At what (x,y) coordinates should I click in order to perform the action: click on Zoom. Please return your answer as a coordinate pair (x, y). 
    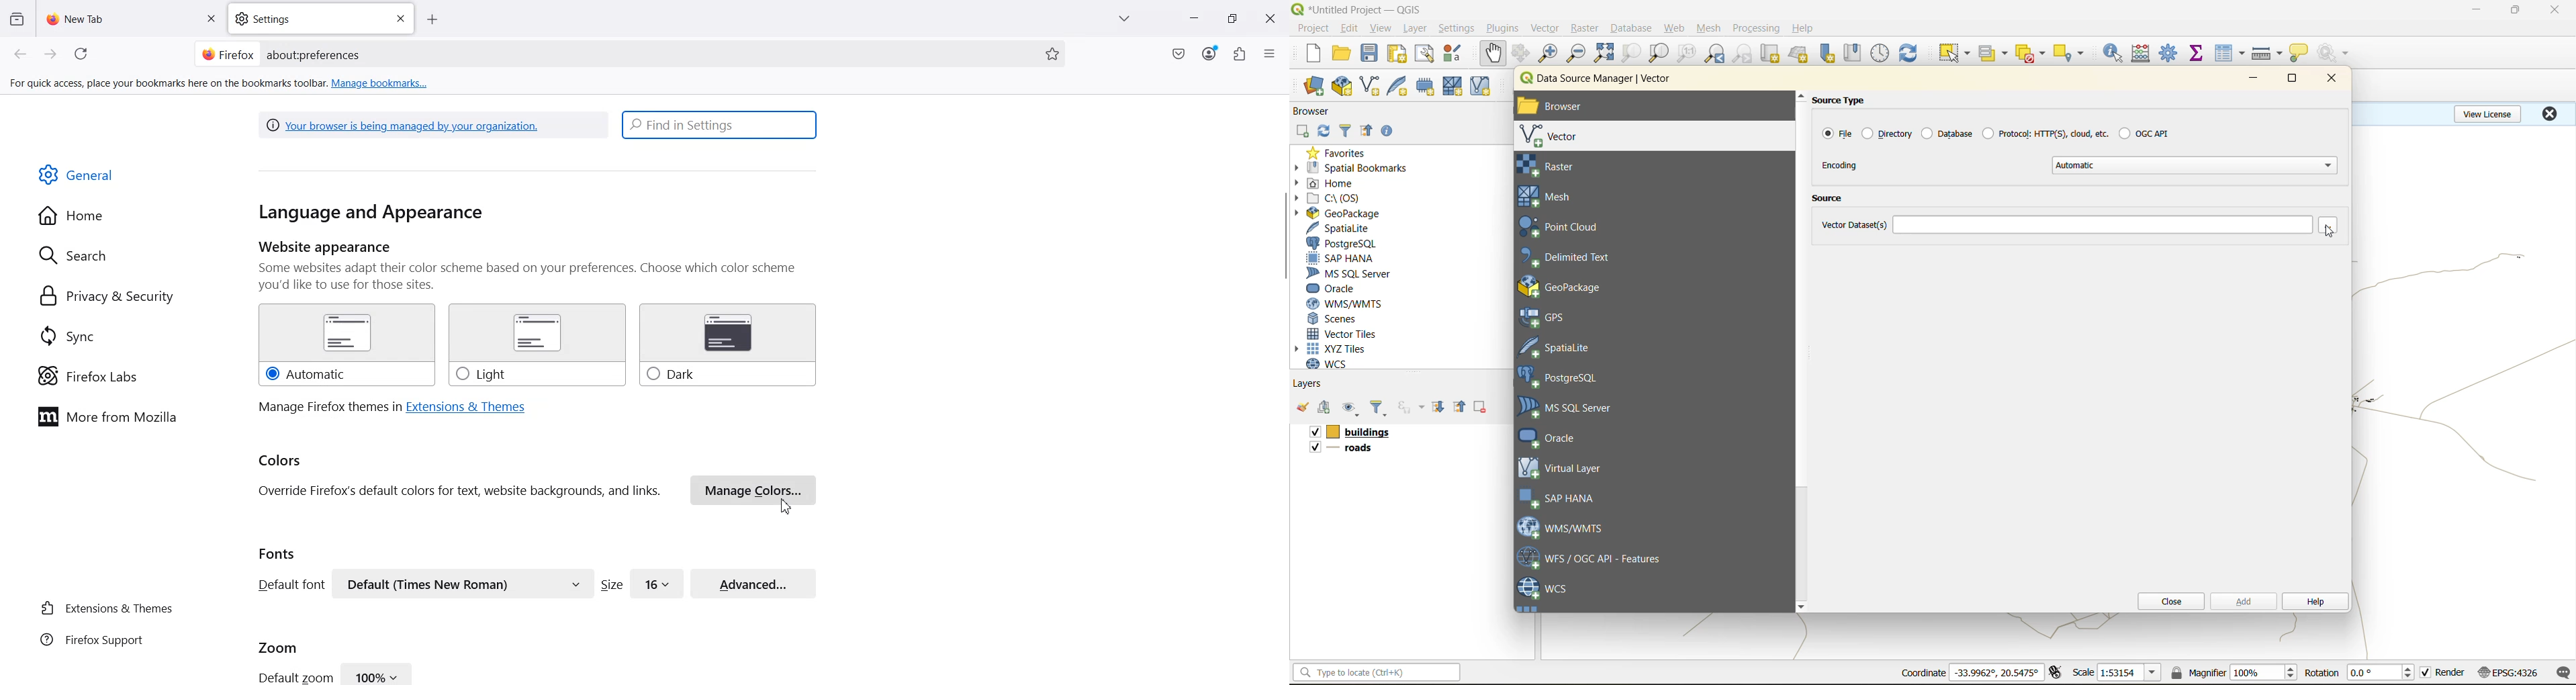
    Looking at the image, I should click on (278, 646).